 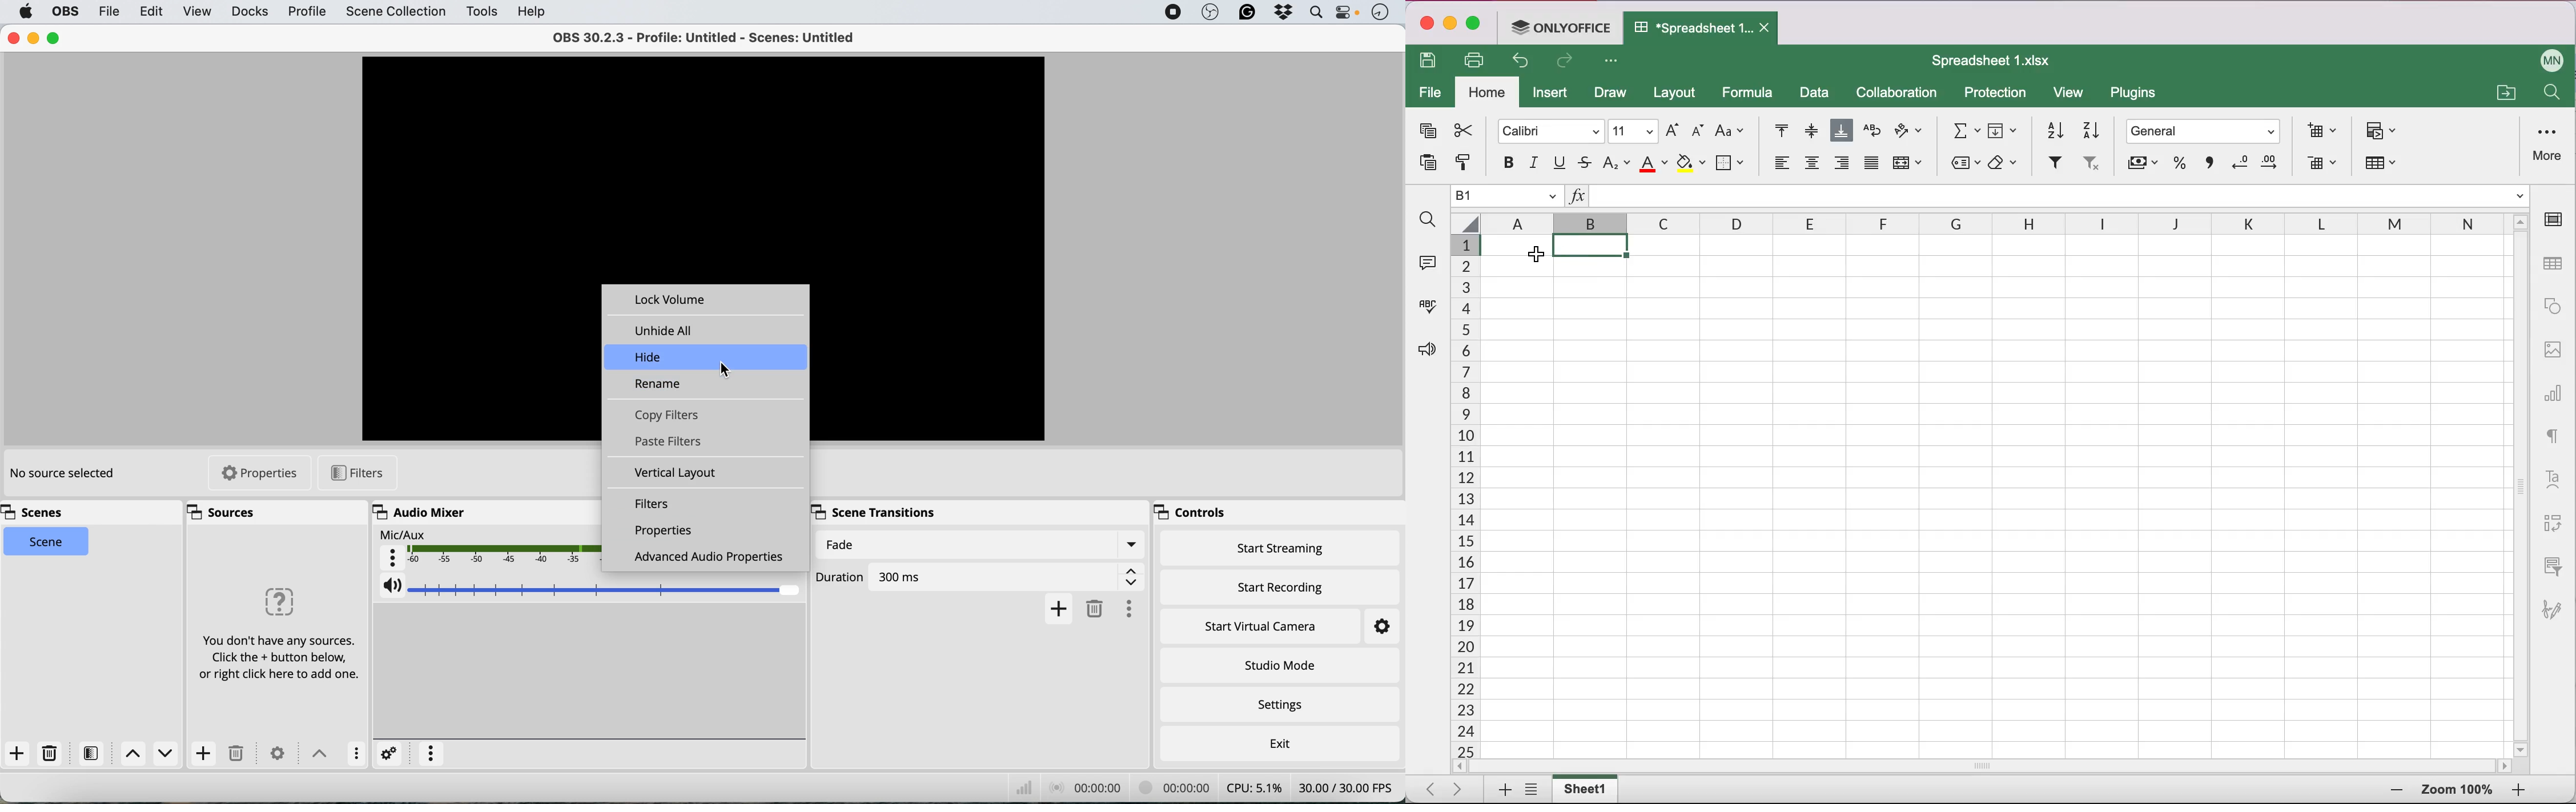 I want to click on font type calibri, so click(x=1545, y=130).